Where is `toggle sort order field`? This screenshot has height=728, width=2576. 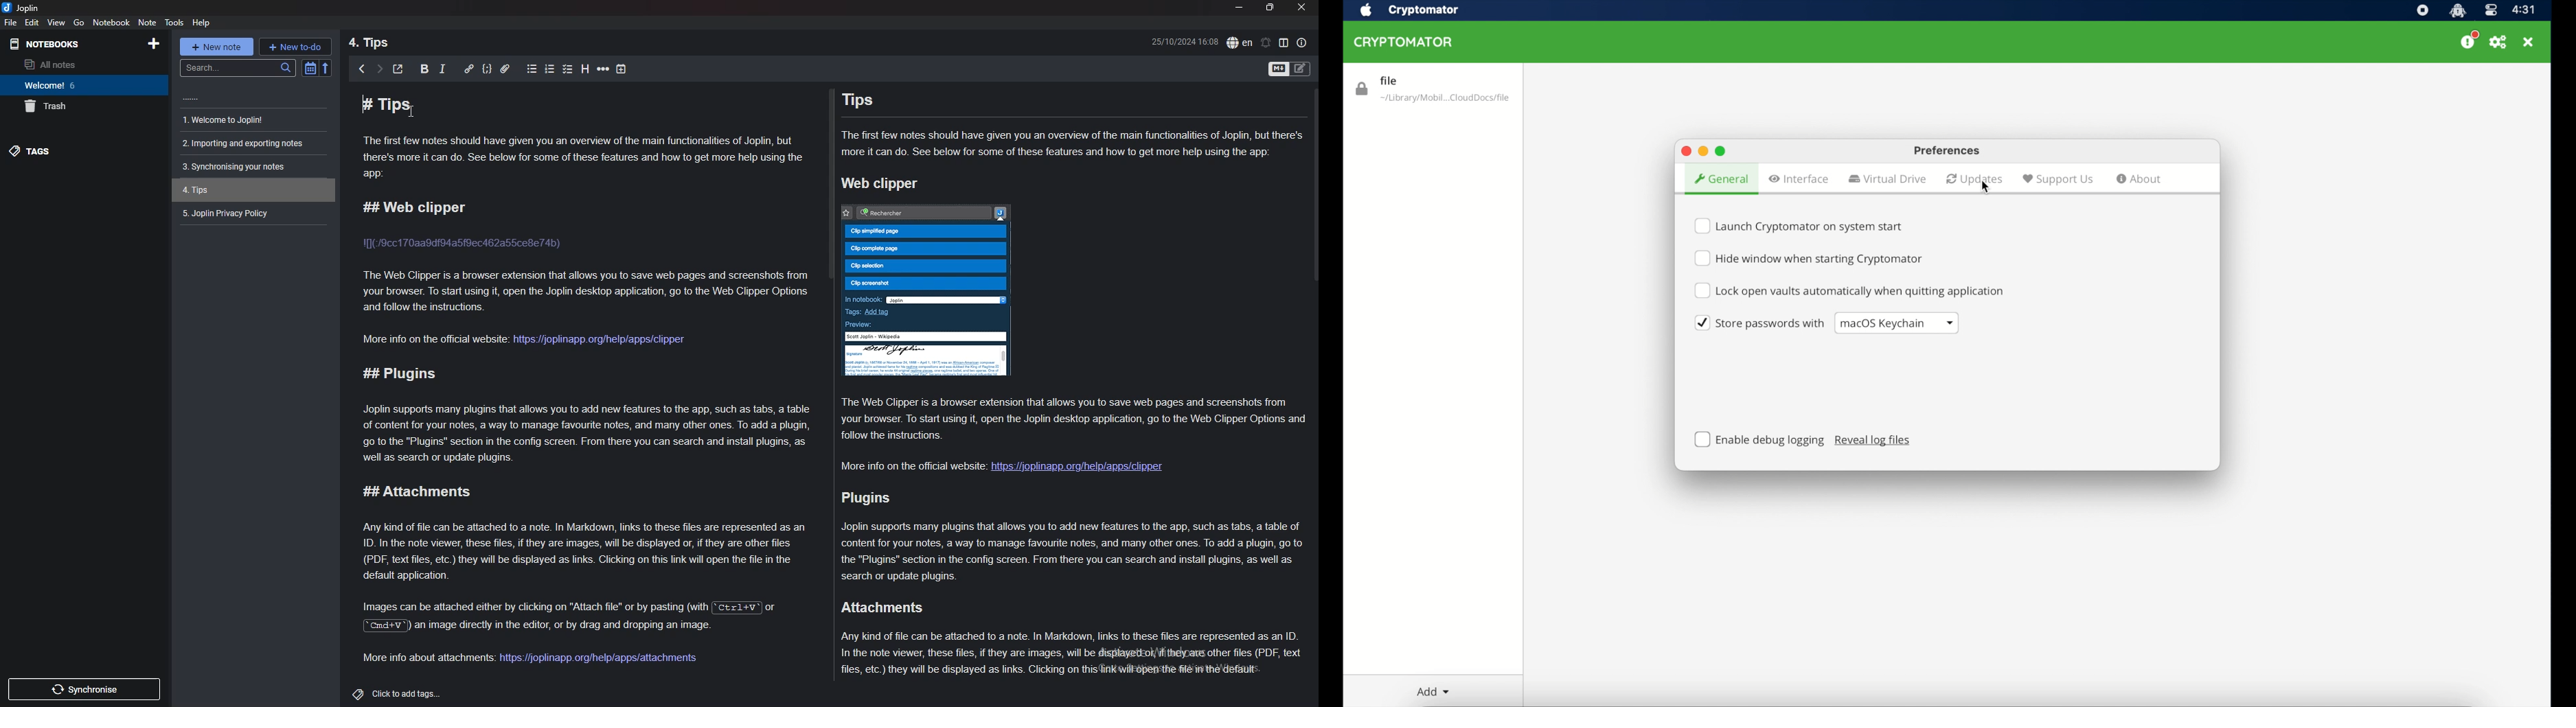 toggle sort order field is located at coordinates (310, 68).